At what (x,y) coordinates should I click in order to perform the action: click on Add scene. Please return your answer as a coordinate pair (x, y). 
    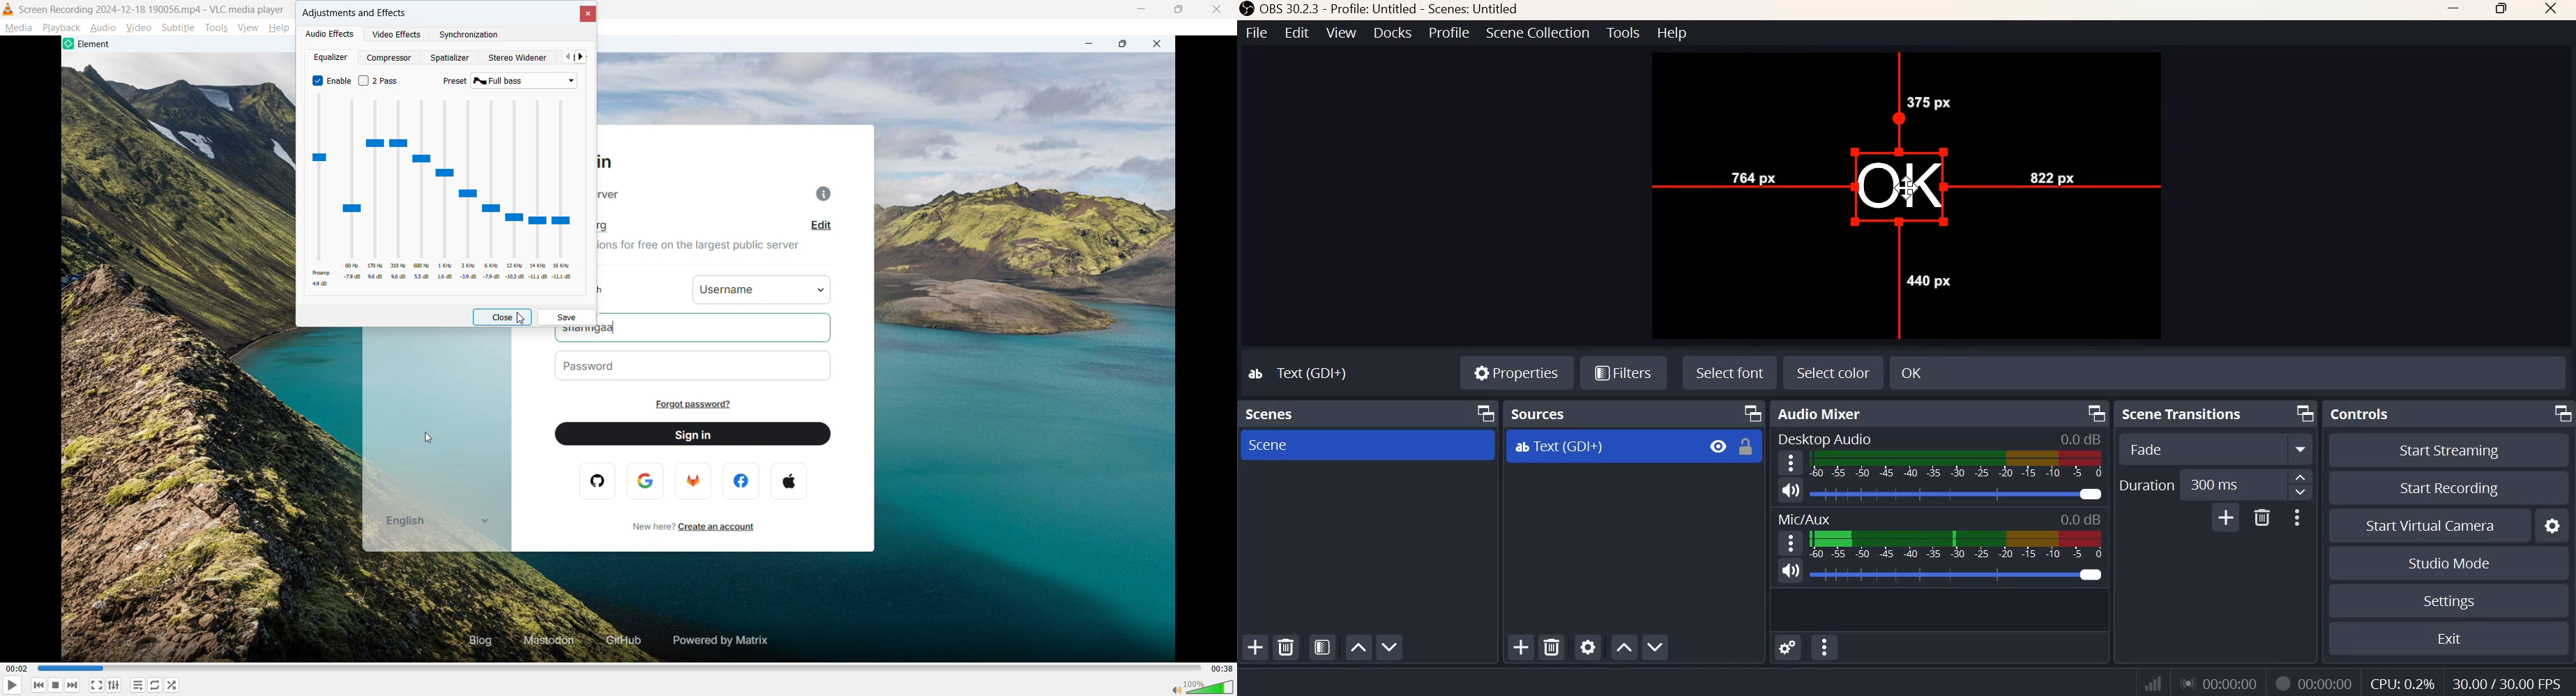
    Looking at the image, I should click on (1256, 646).